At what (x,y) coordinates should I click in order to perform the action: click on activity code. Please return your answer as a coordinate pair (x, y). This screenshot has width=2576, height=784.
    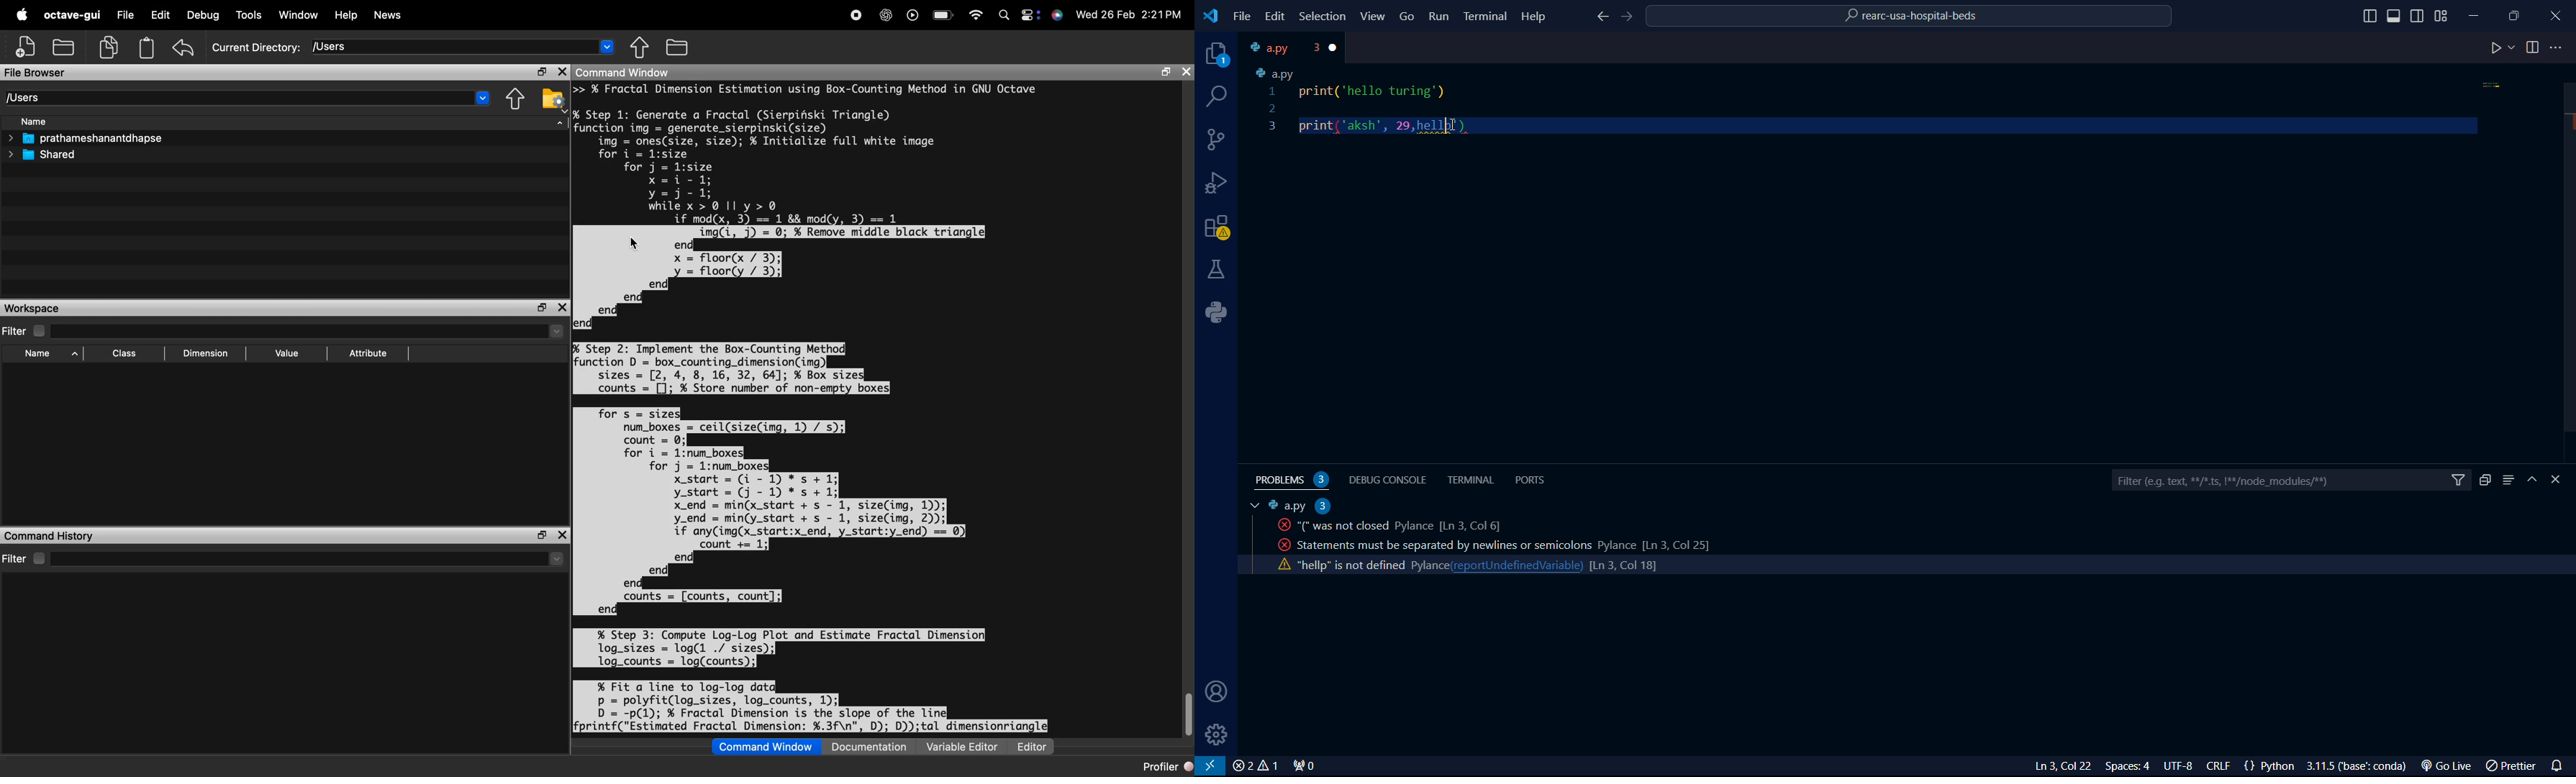
    Looking at the image, I should click on (1484, 544).